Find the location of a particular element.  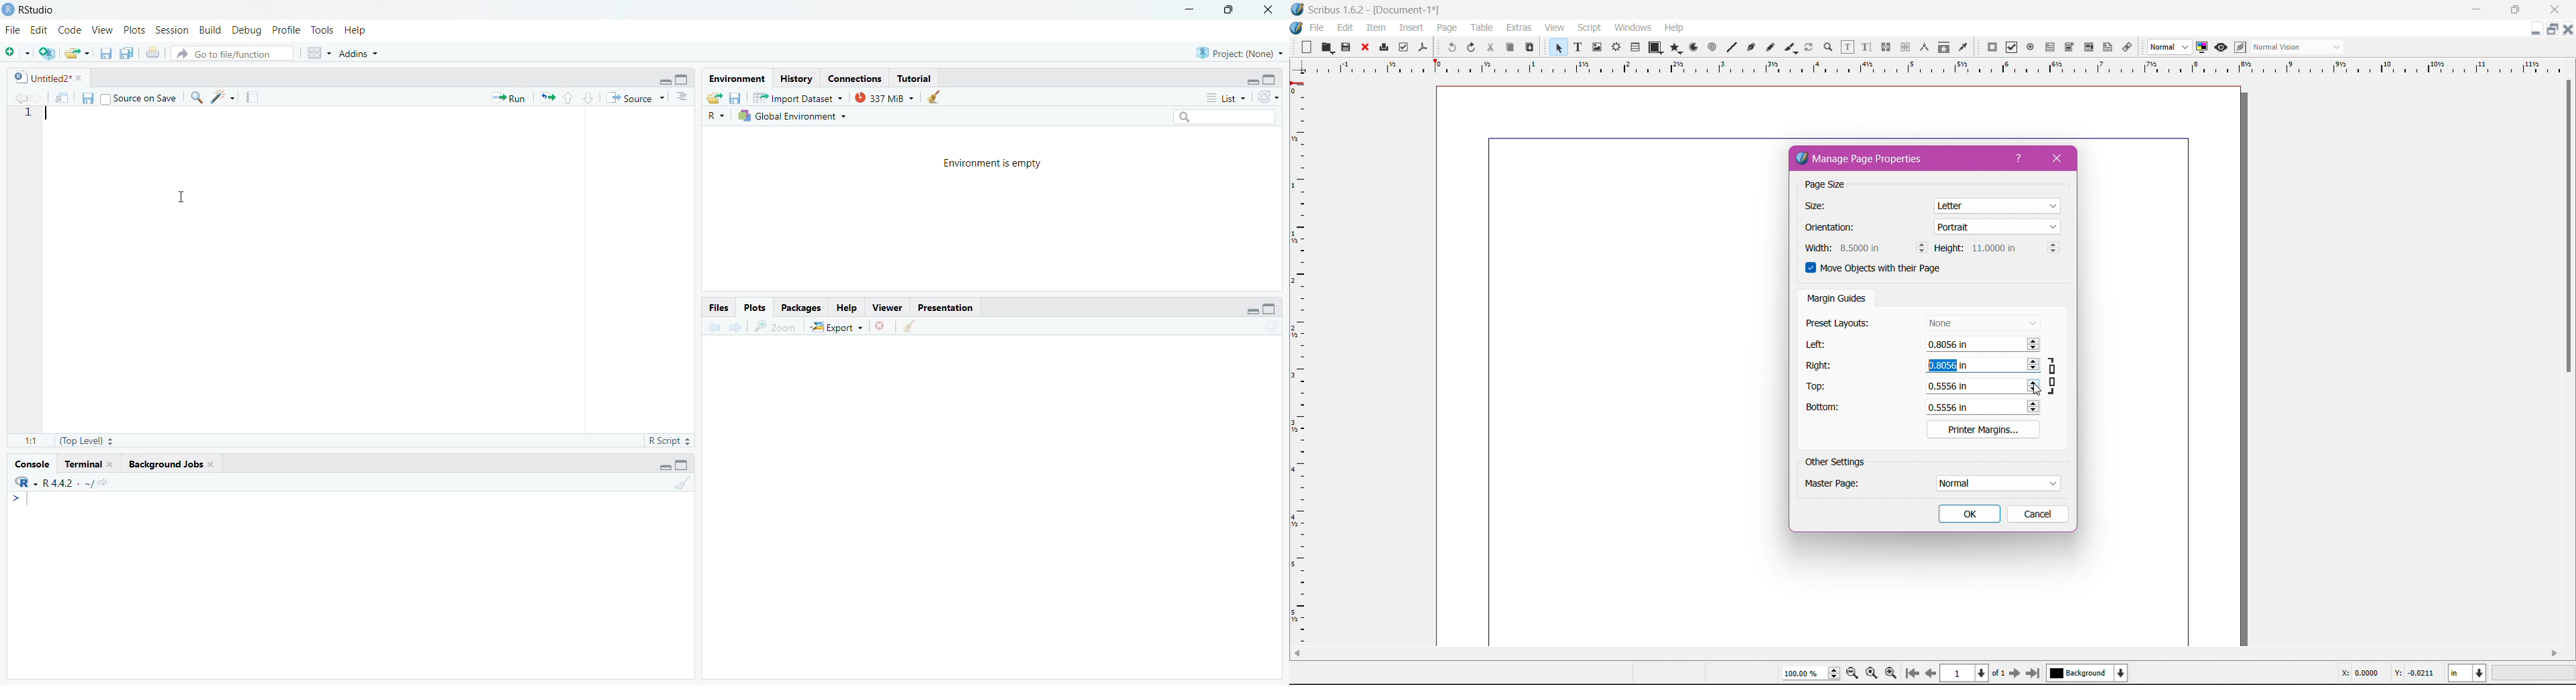

Viewer is located at coordinates (887, 307).